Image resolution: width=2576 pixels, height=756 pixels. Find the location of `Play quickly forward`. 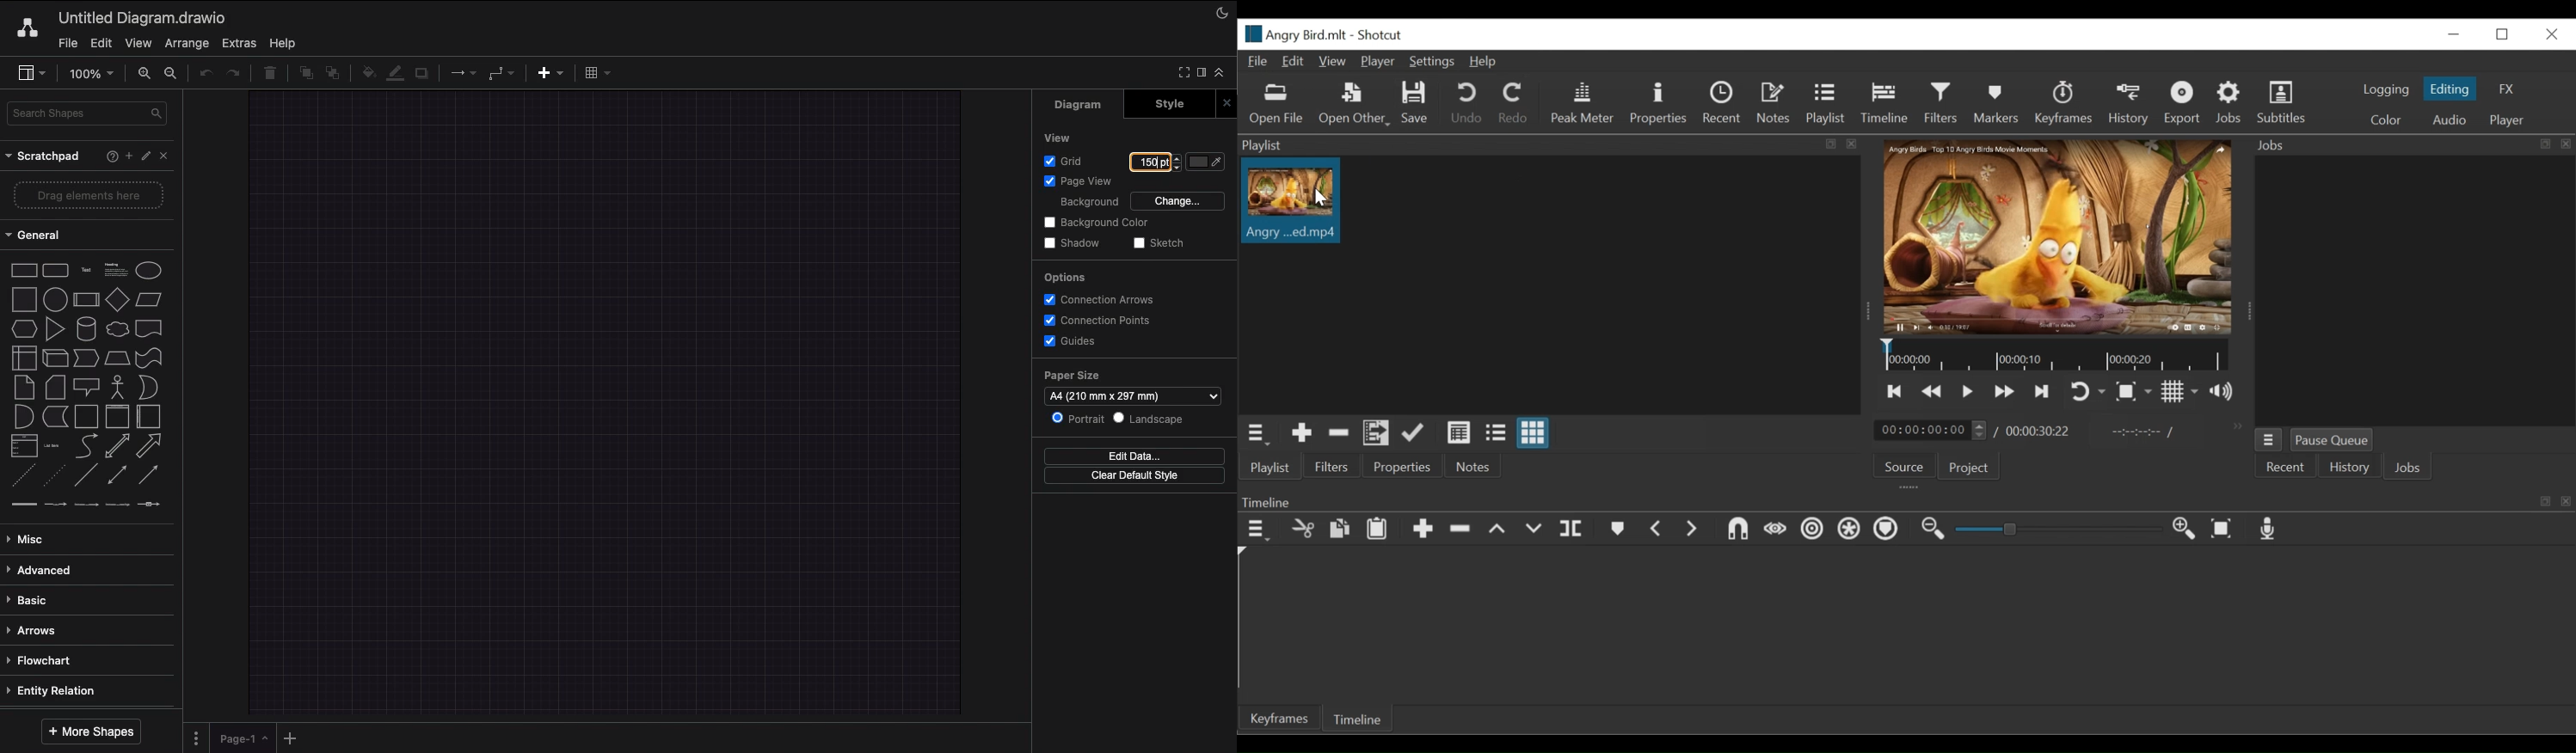

Play quickly forward is located at coordinates (1932, 390).